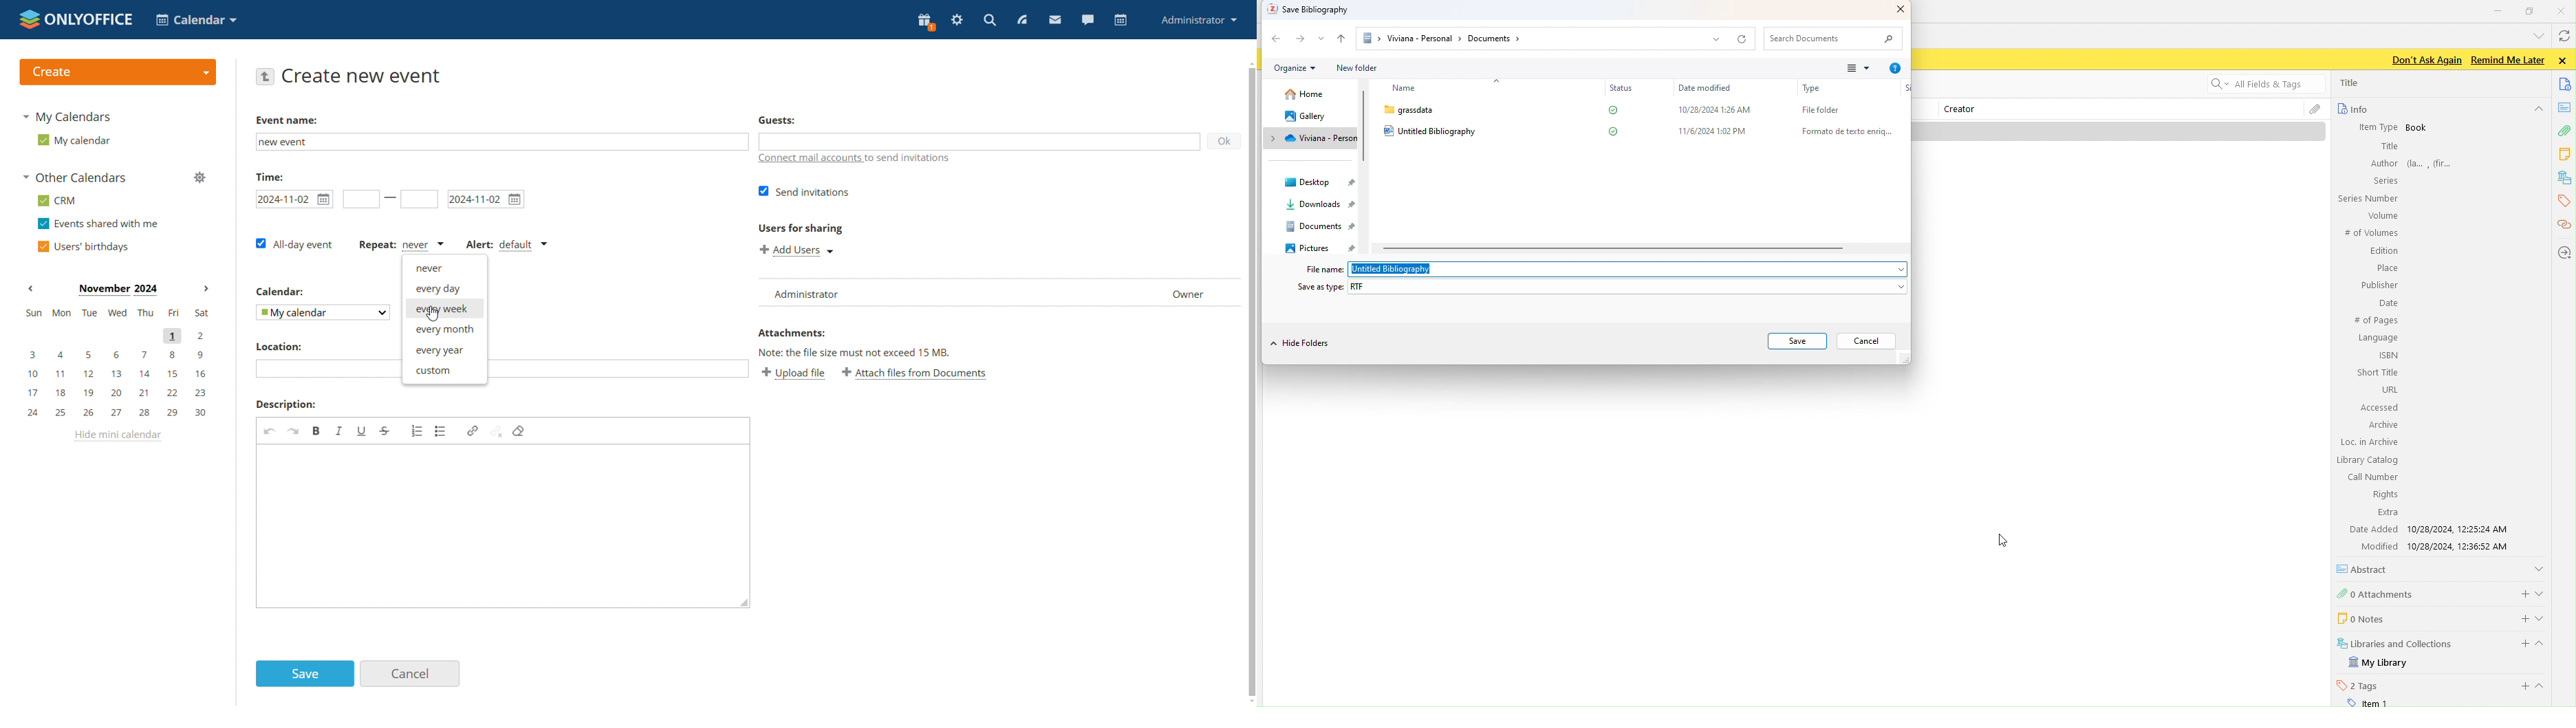  What do you see at coordinates (2367, 569) in the screenshot?
I see `Abstract` at bounding box center [2367, 569].